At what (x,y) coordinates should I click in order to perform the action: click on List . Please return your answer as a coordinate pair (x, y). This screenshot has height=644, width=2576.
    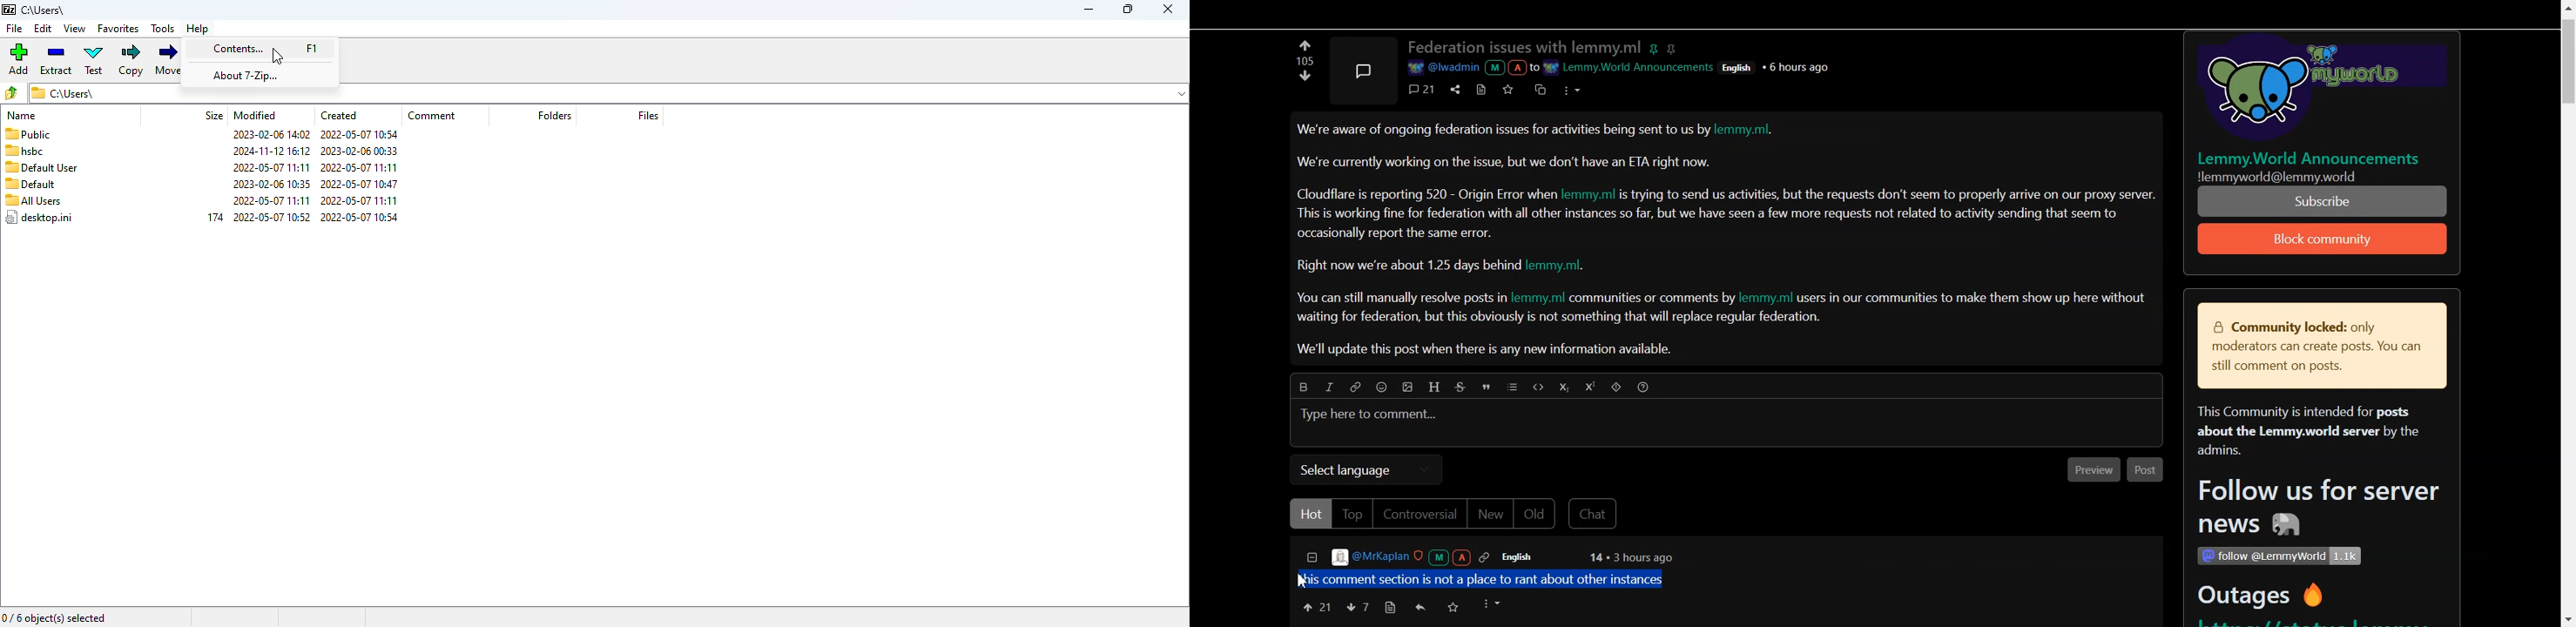
    Looking at the image, I should click on (1513, 388).